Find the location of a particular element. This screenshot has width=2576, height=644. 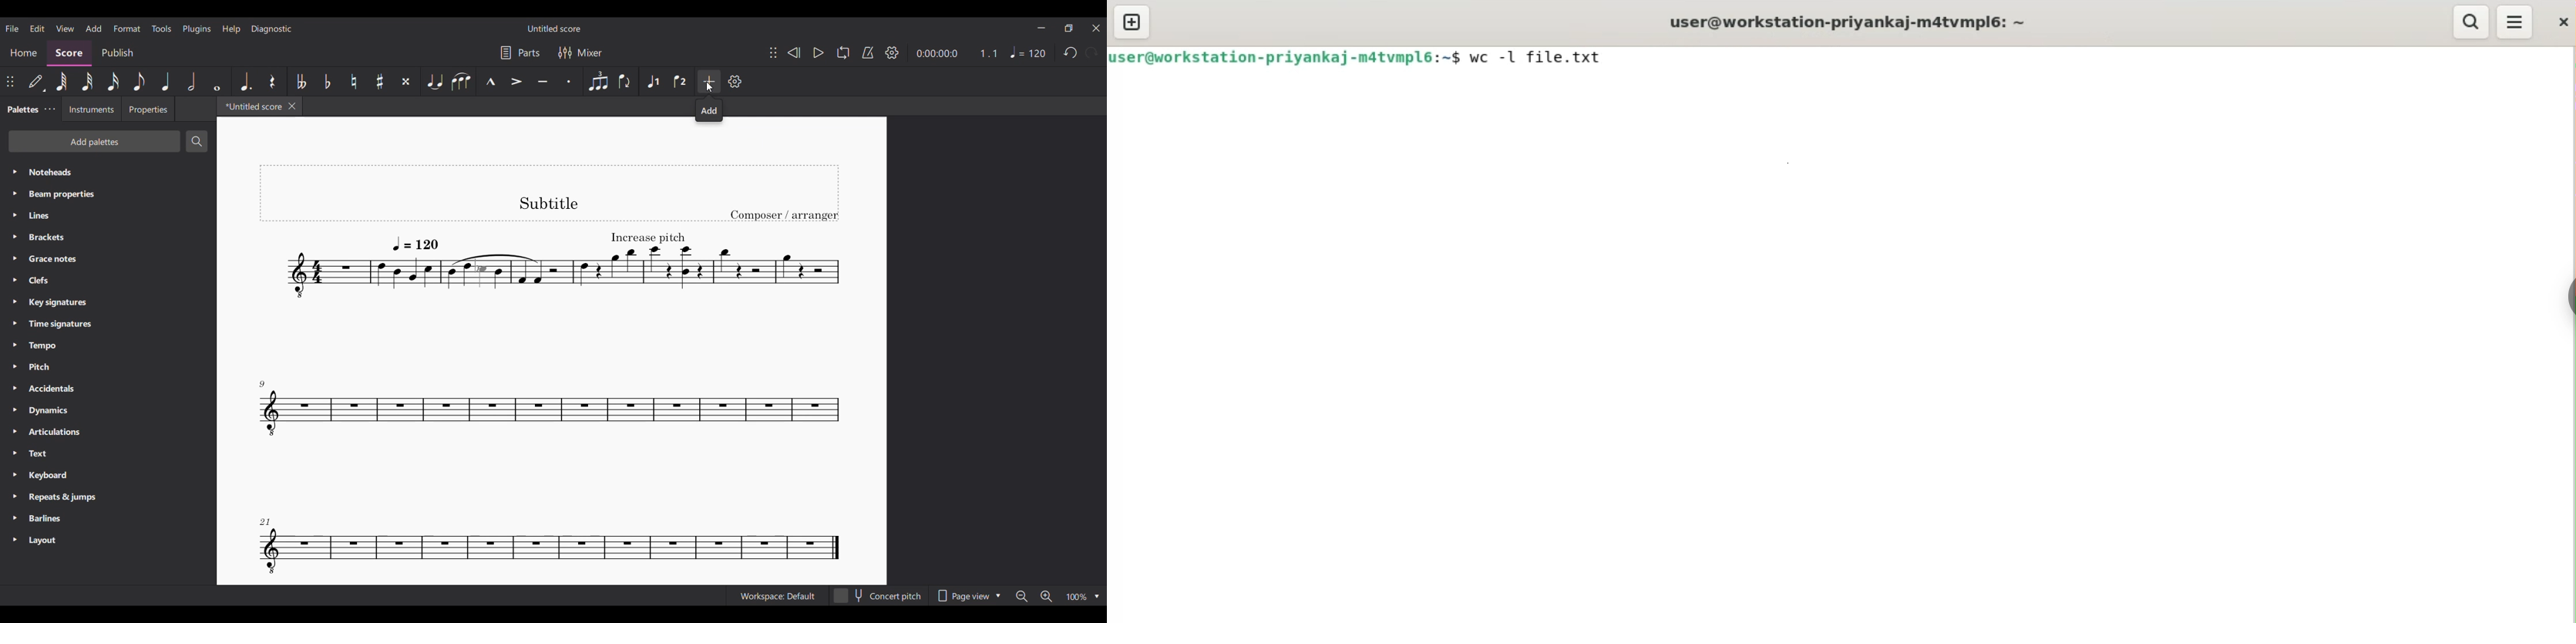

Dynamics is located at coordinates (108, 410).